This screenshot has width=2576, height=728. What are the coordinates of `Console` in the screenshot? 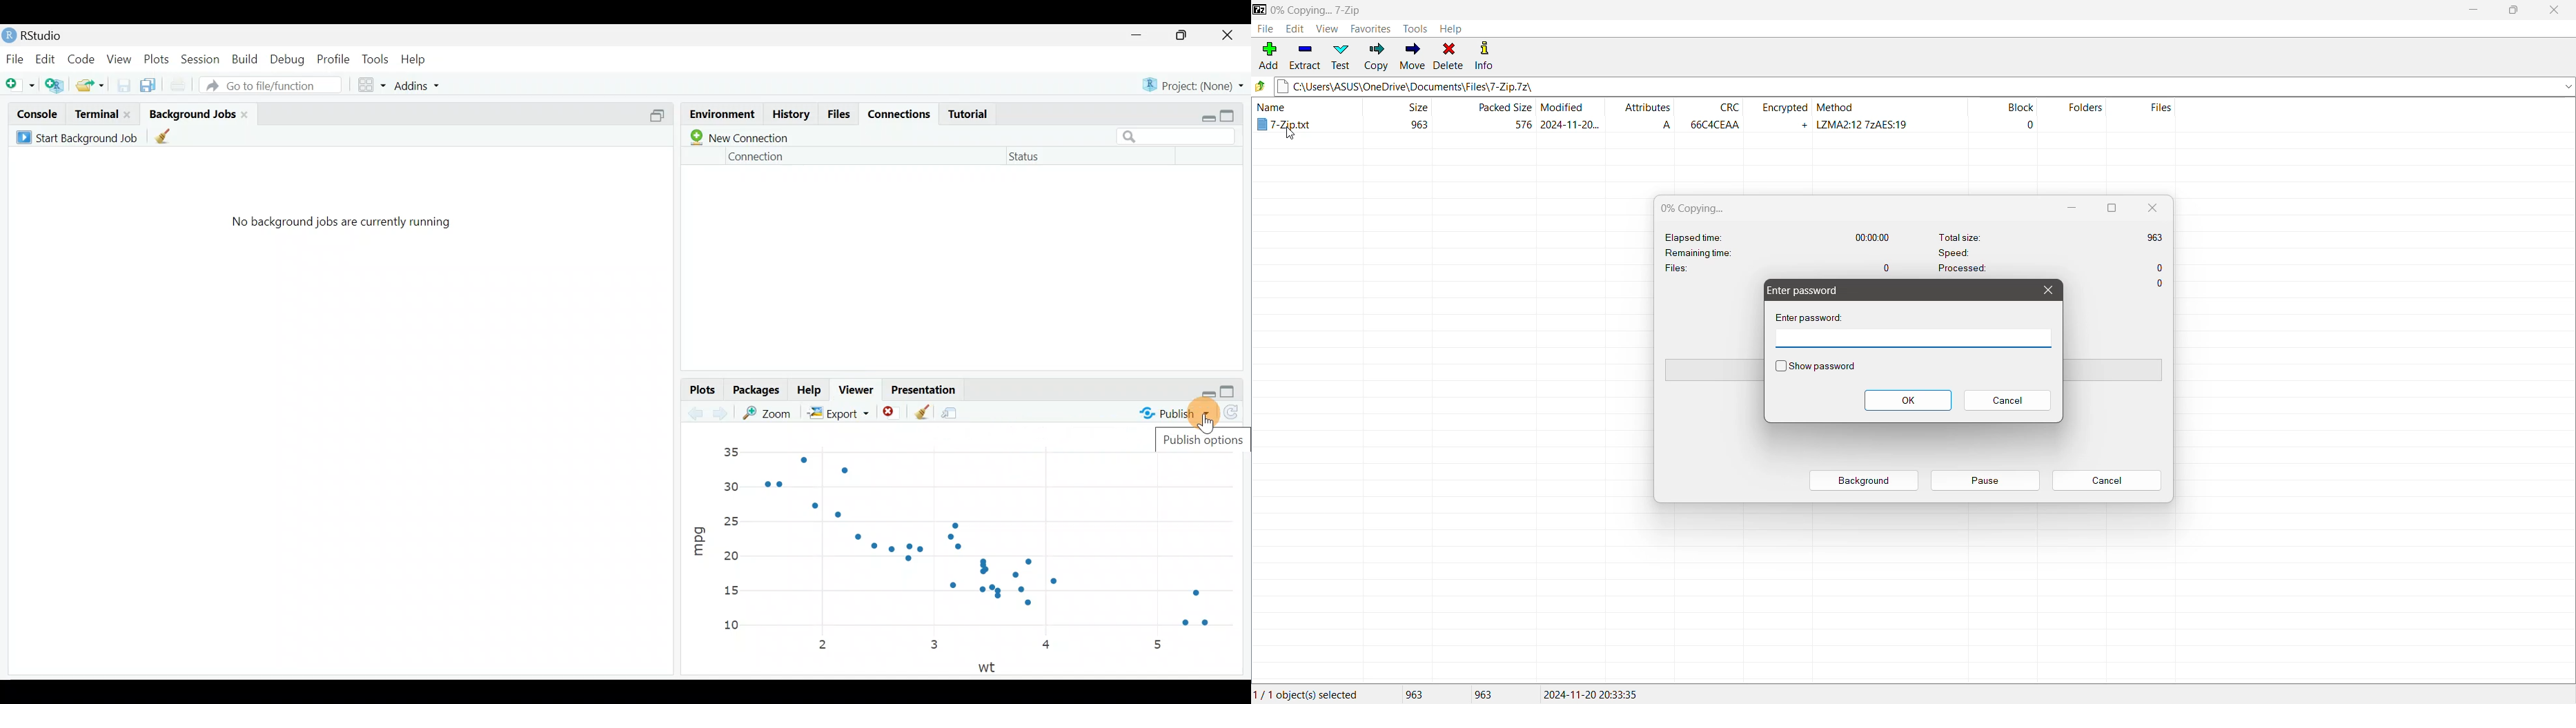 It's located at (36, 113).